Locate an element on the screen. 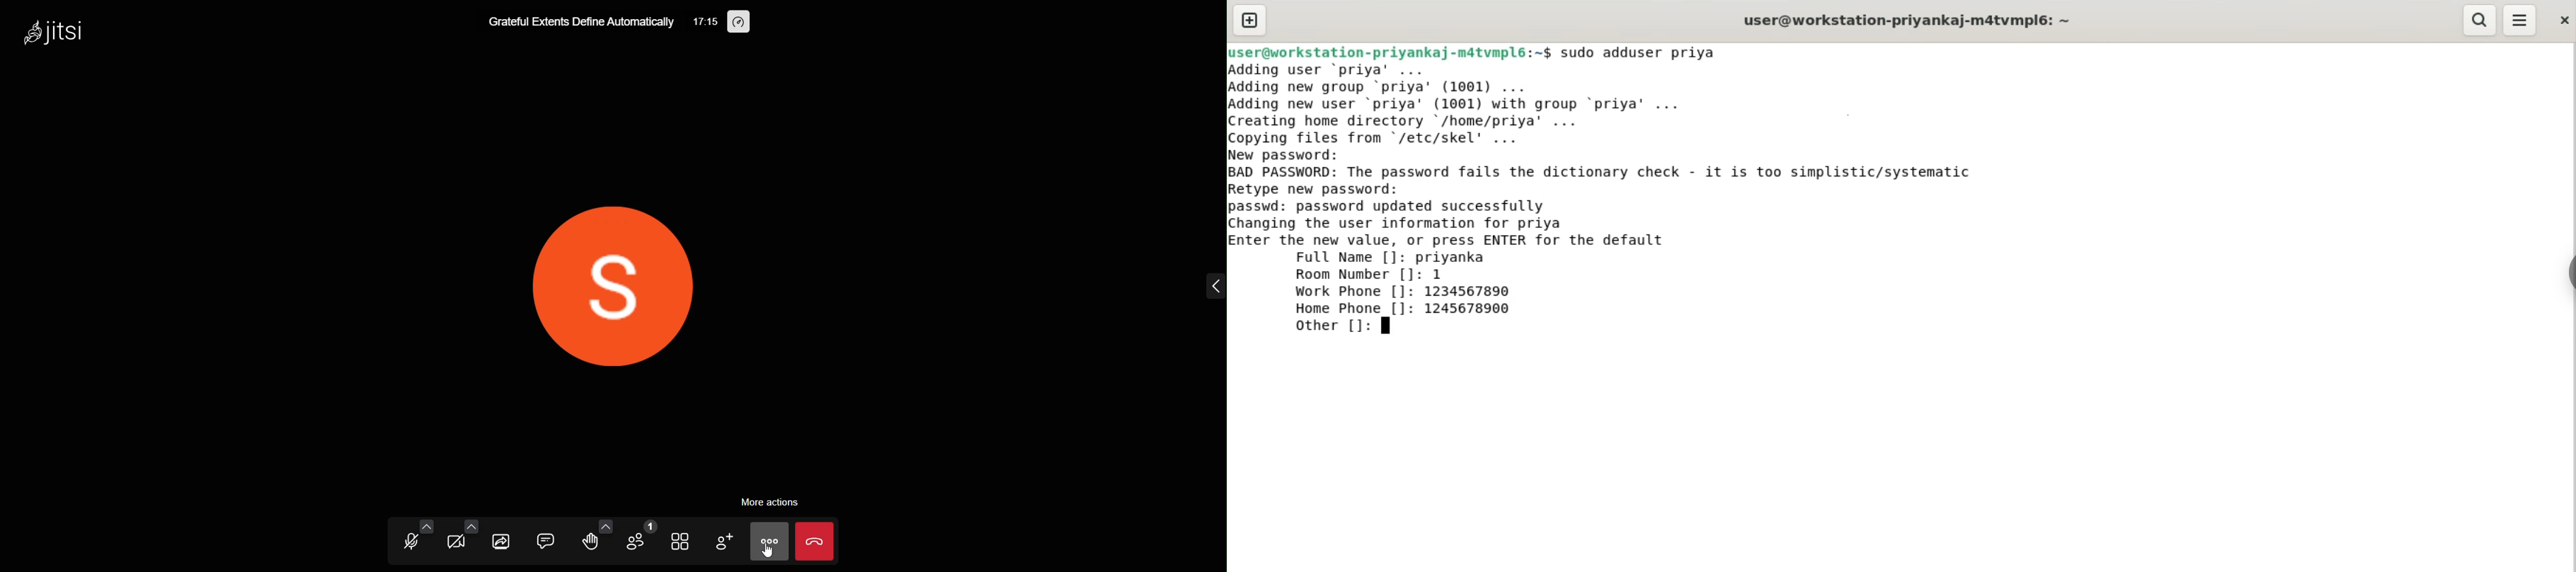  more is located at coordinates (770, 540).